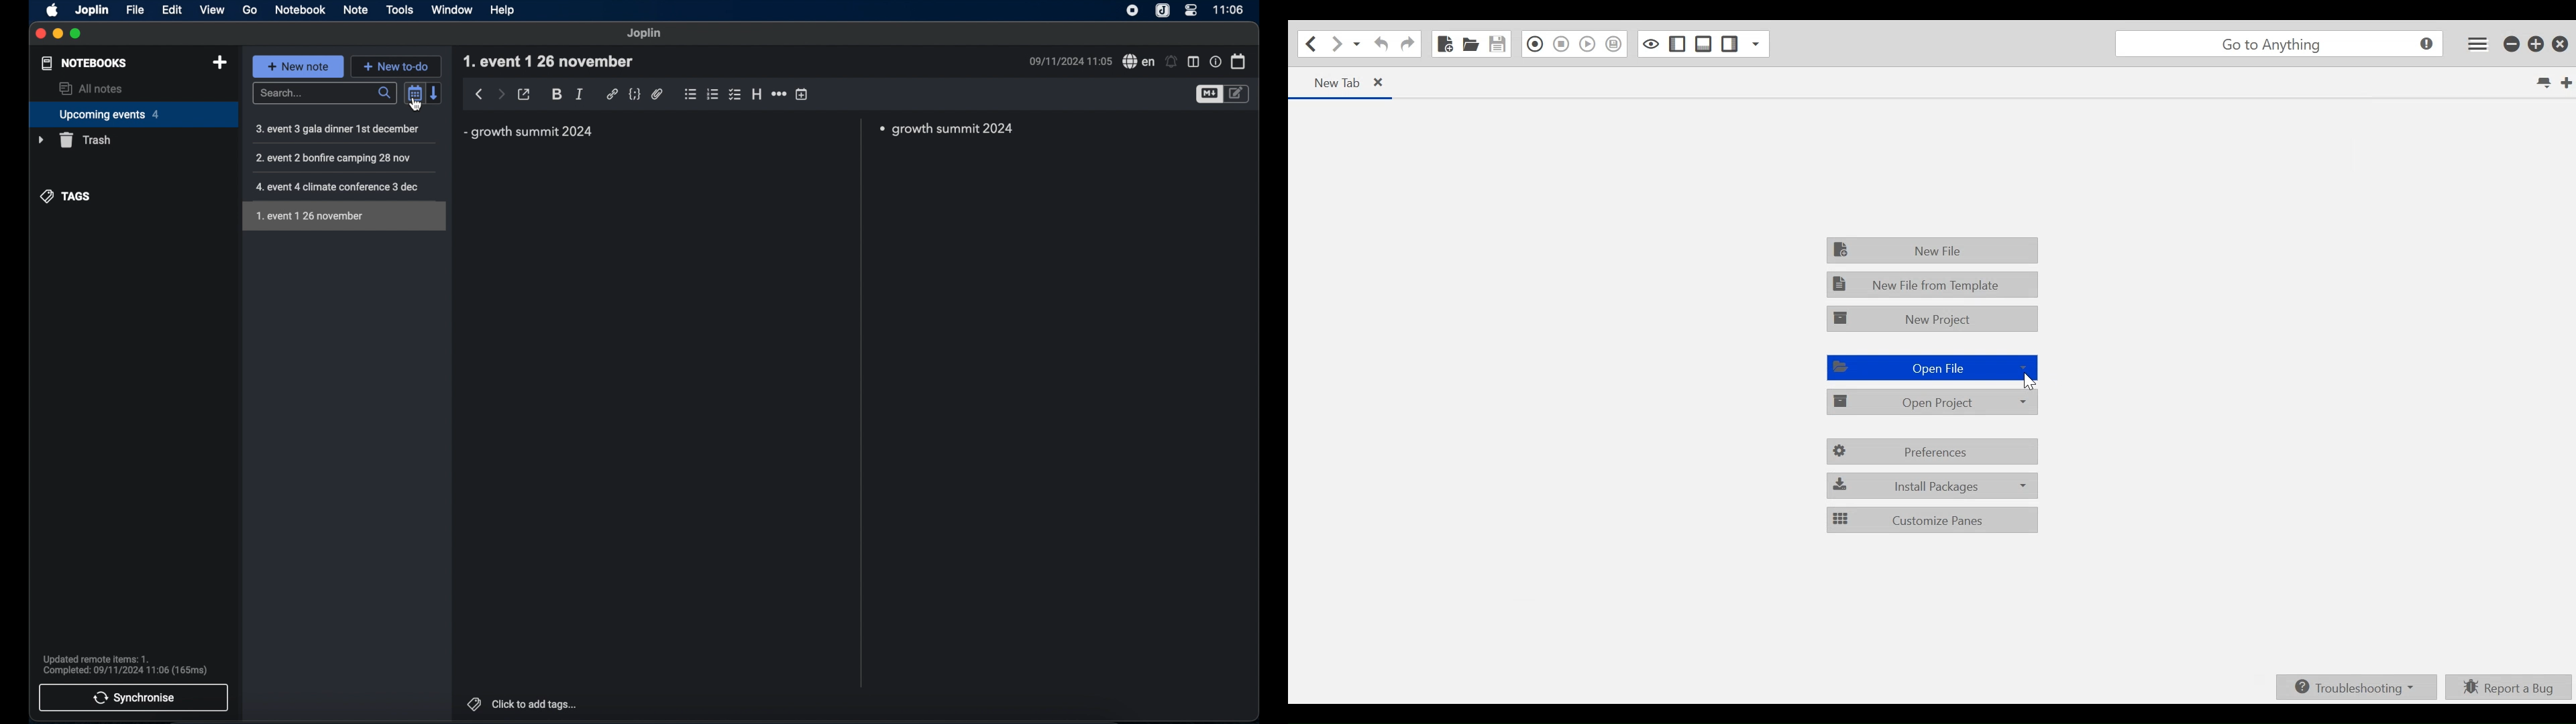 This screenshot has width=2576, height=728. I want to click on 11:06, so click(1227, 9).